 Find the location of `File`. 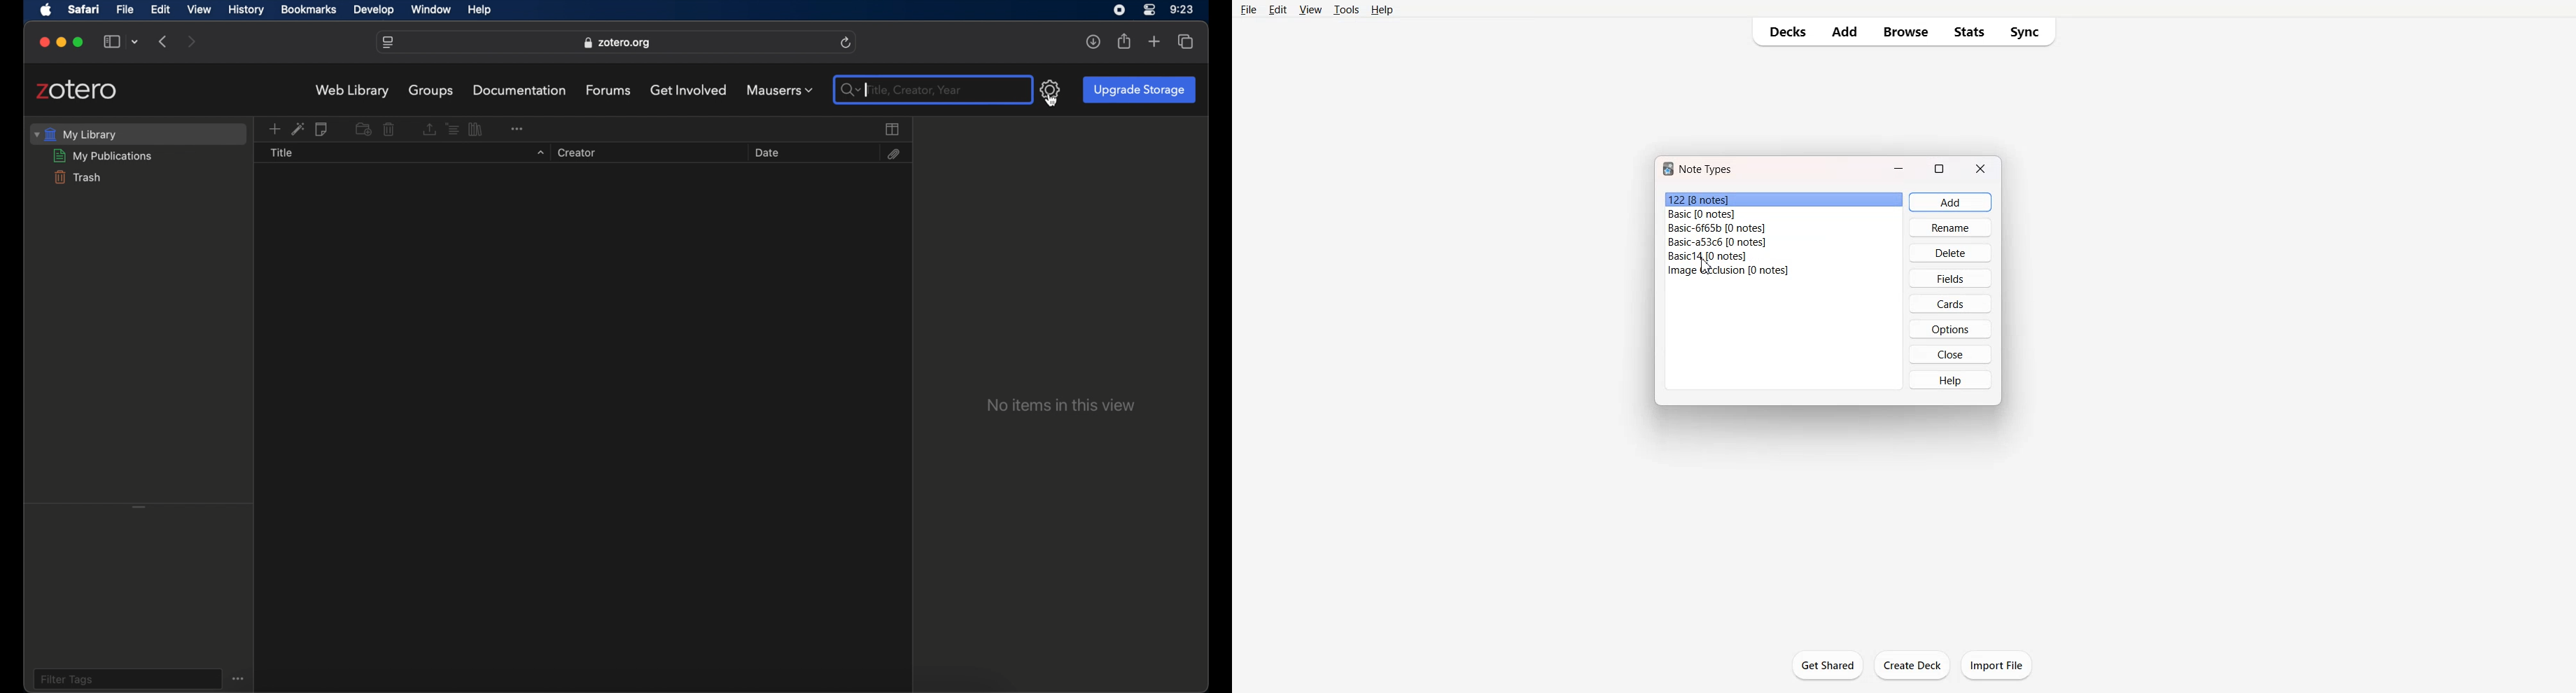

File is located at coordinates (1784, 200).